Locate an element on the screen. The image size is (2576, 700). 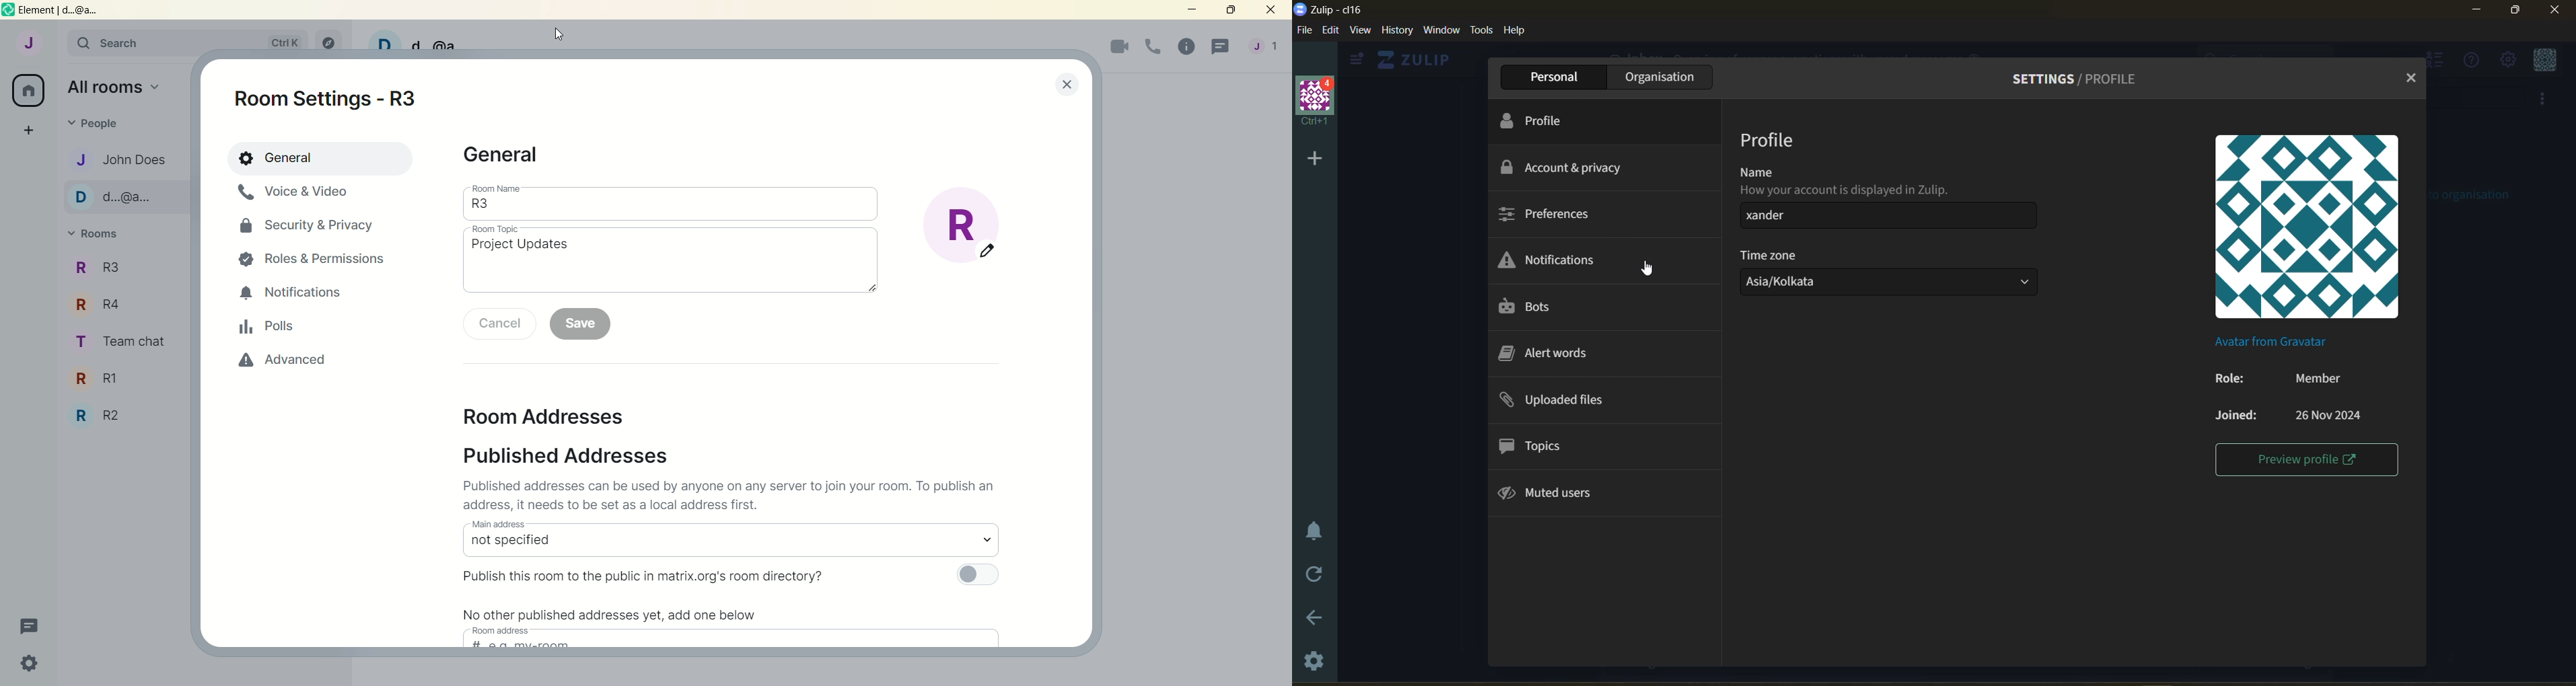
scroll up is located at coordinates (1086, 145).